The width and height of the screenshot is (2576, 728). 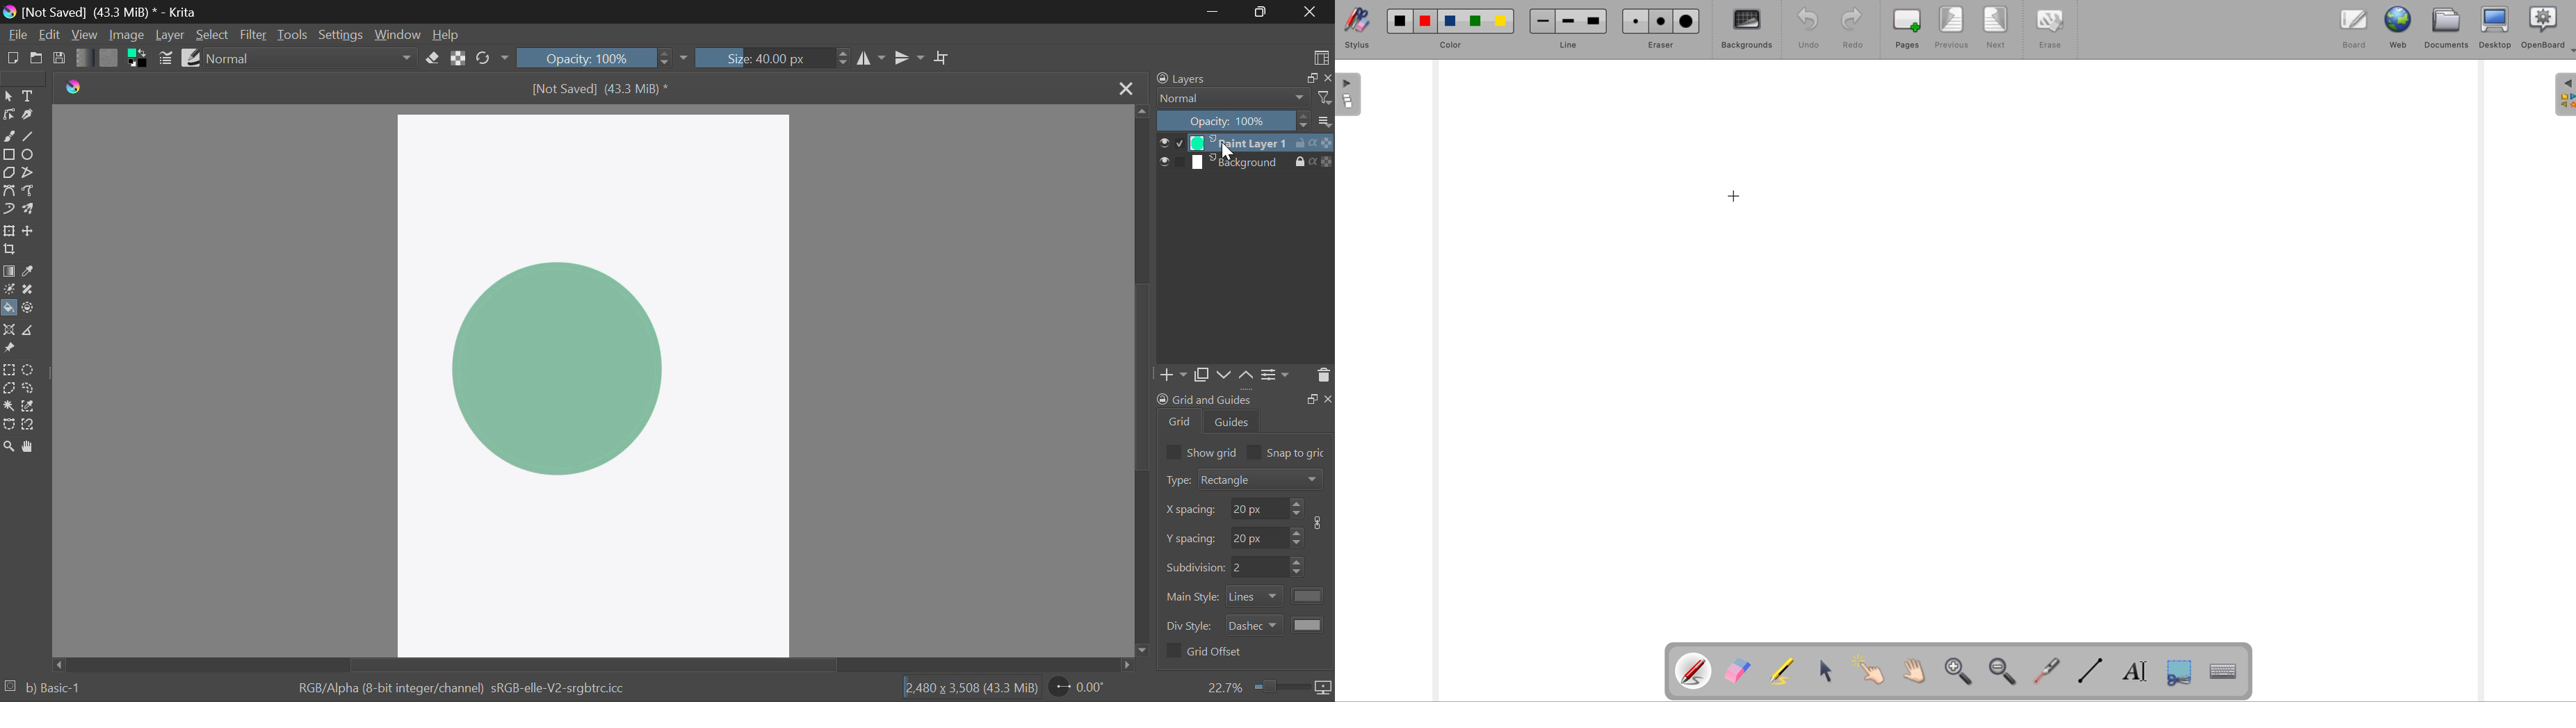 What do you see at coordinates (9, 96) in the screenshot?
I see `Select` at bounding box center [9, 96].